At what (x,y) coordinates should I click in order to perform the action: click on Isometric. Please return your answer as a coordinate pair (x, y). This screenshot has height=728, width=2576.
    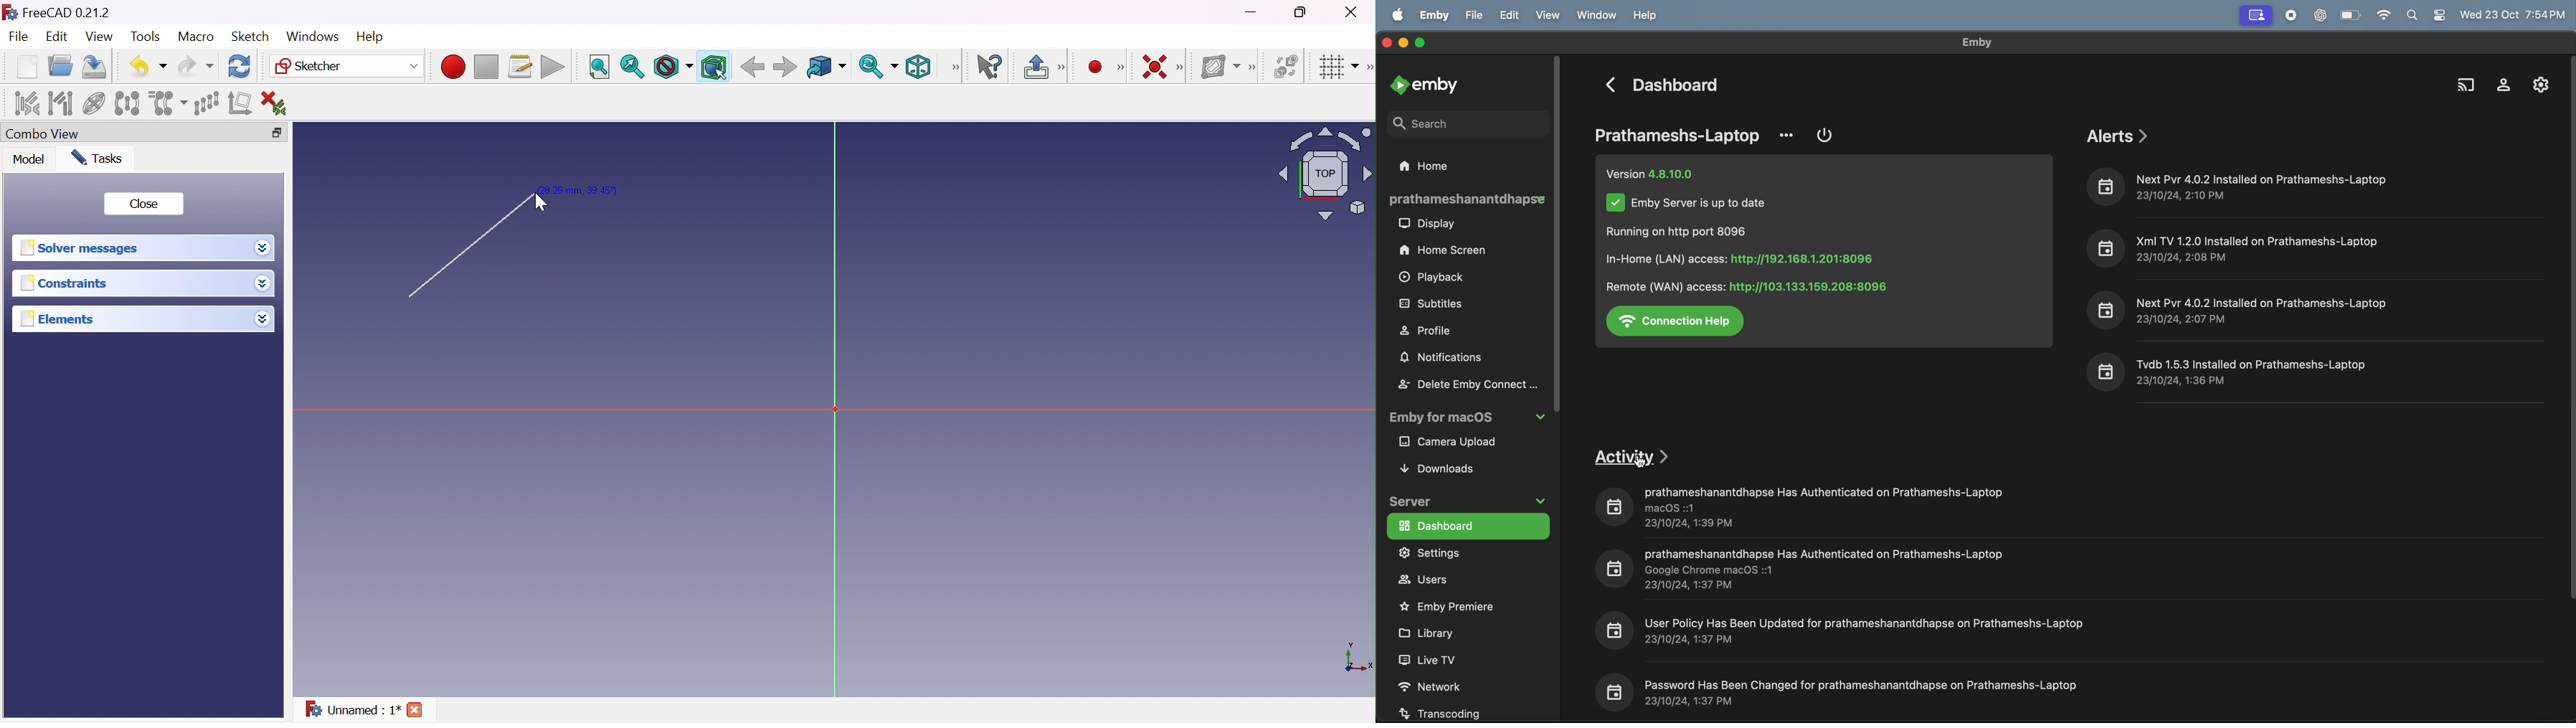
    Looking at the image, I should click on (922, 67).